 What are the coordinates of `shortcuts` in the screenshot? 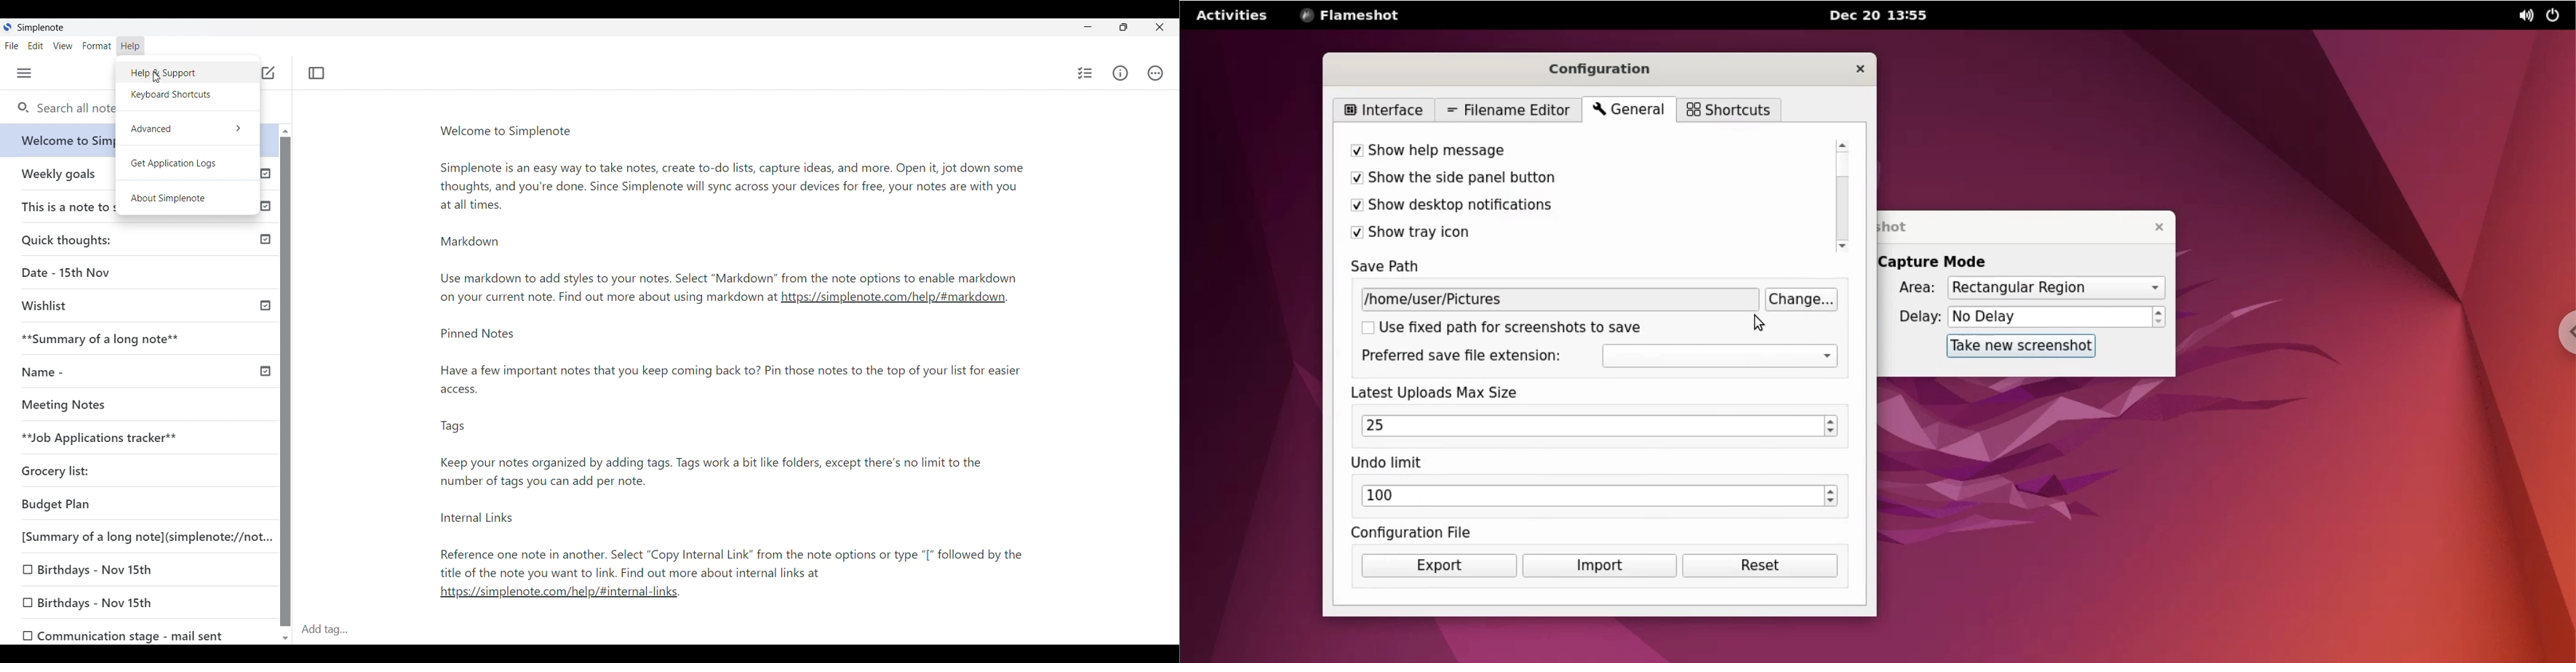 It's located at (1728, 110).